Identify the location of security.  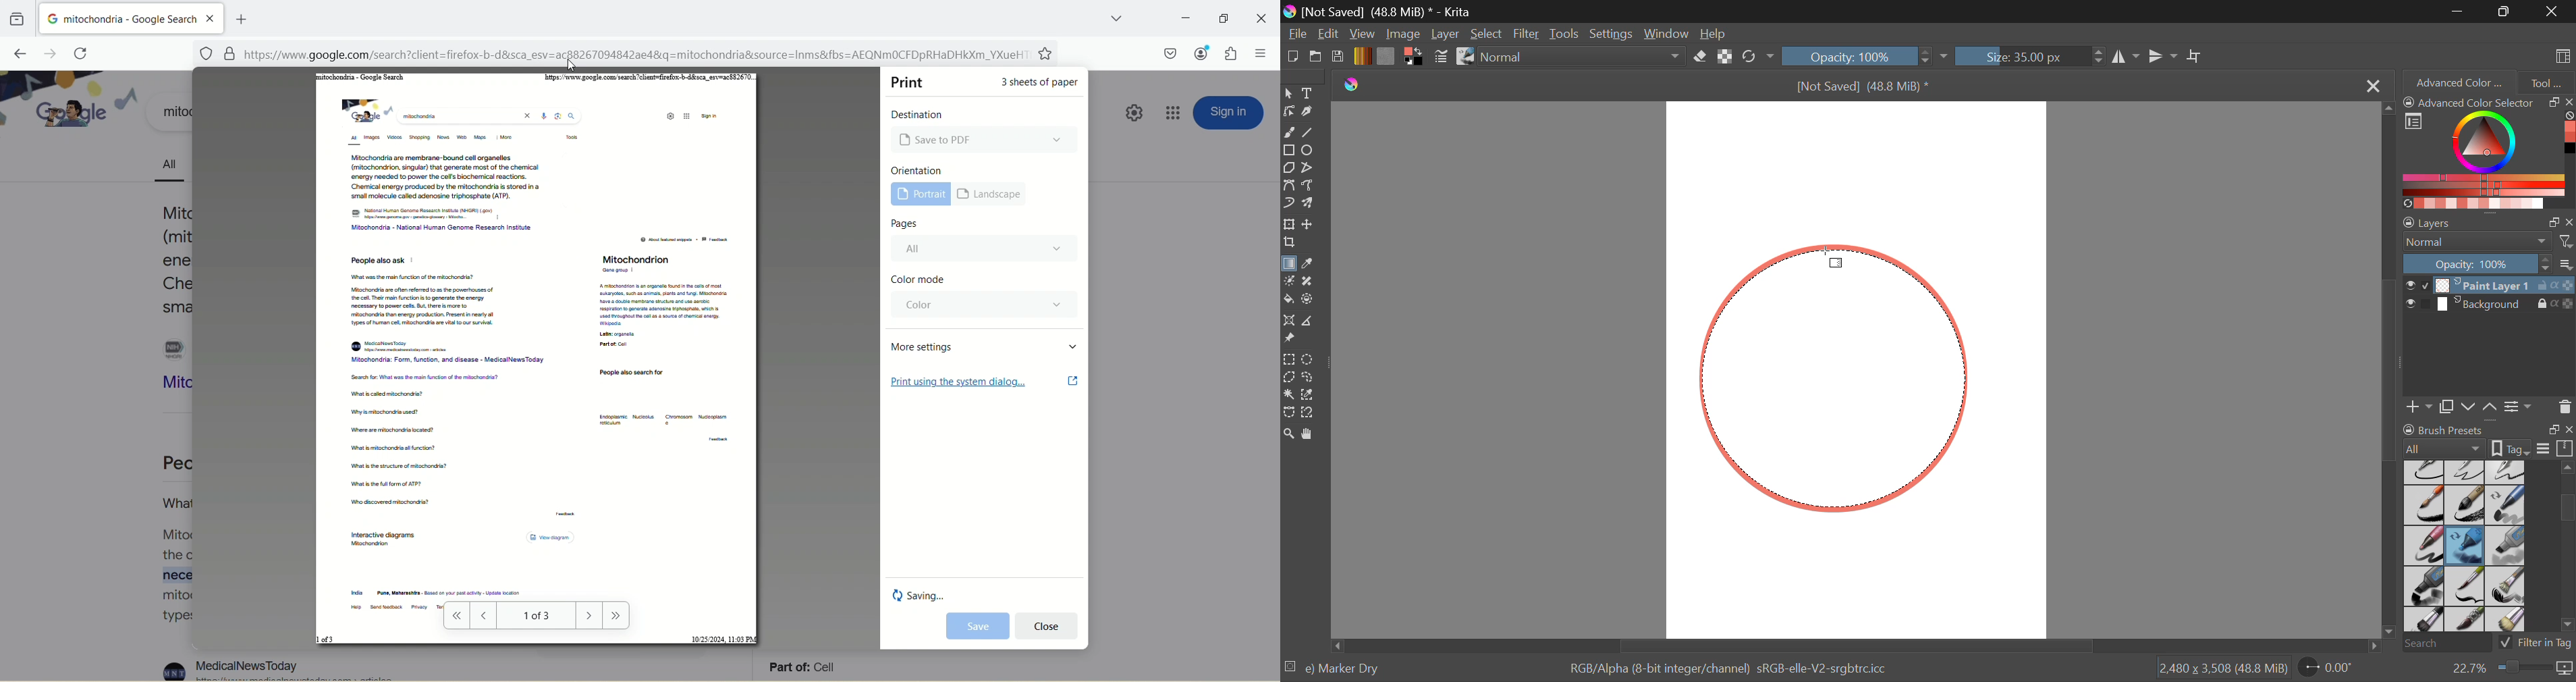
(229, 53).